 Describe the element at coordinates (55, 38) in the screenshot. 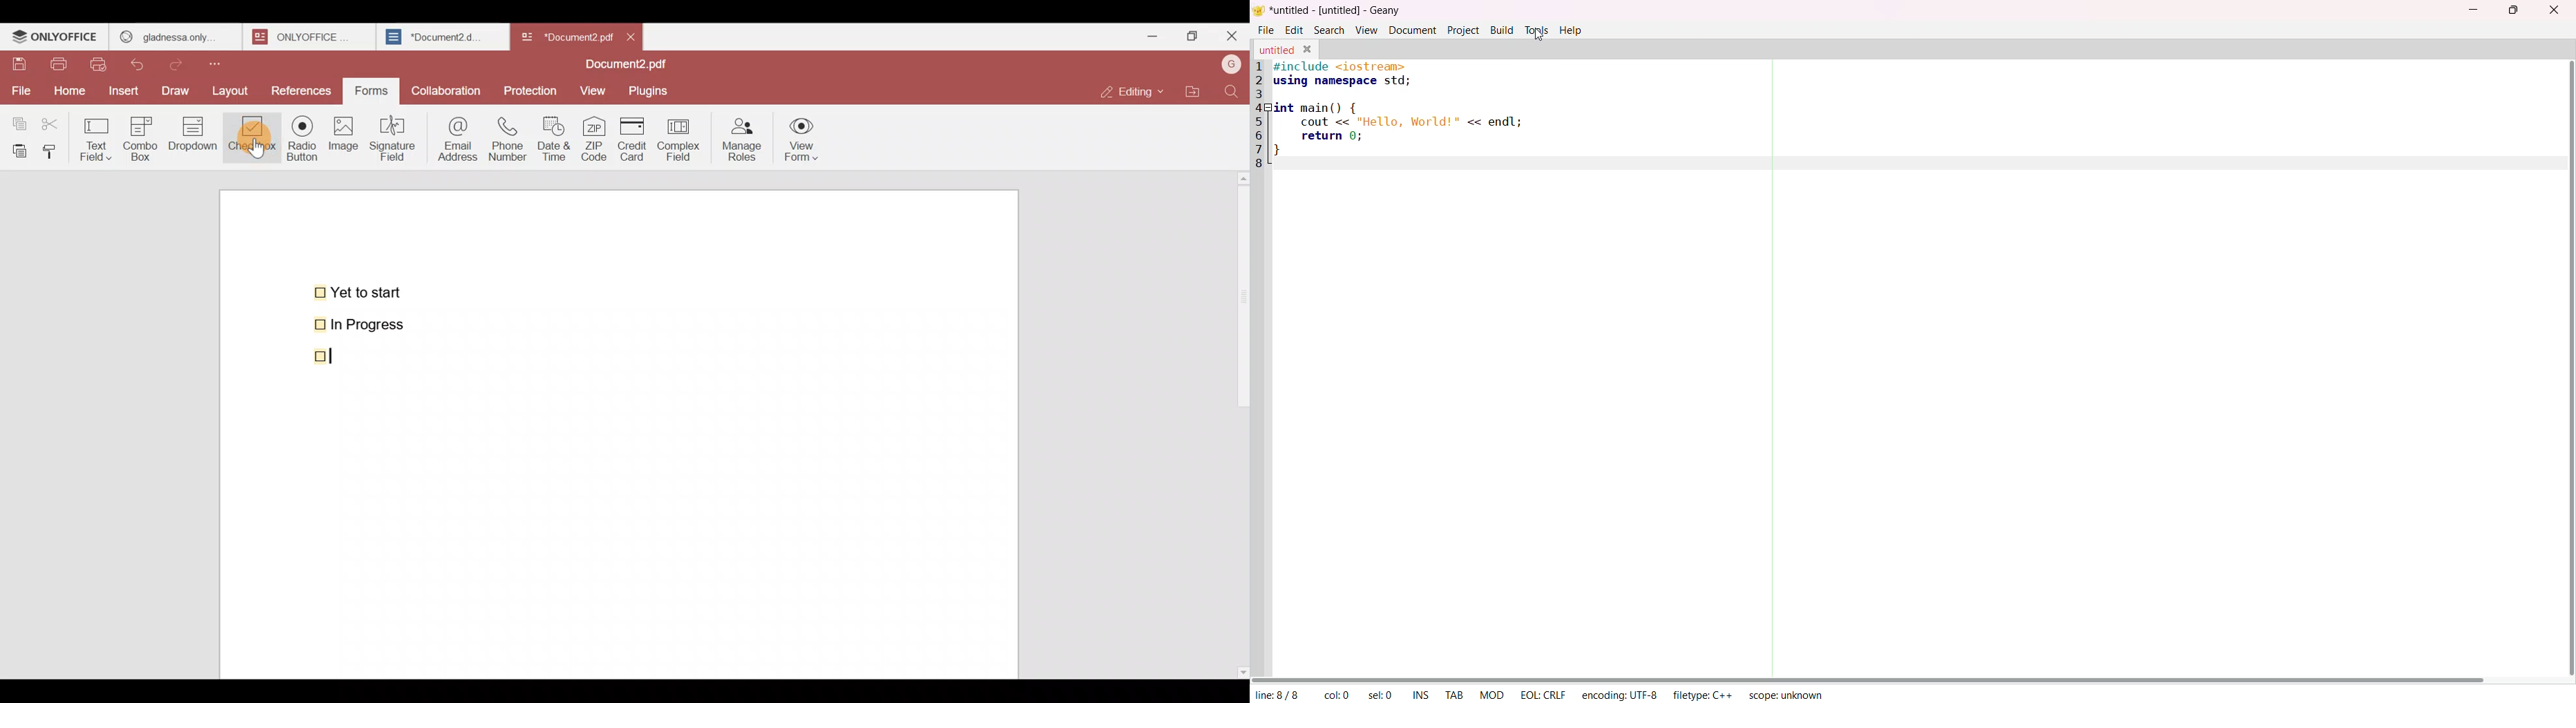

I see `ONLYOFFICE` at that location.